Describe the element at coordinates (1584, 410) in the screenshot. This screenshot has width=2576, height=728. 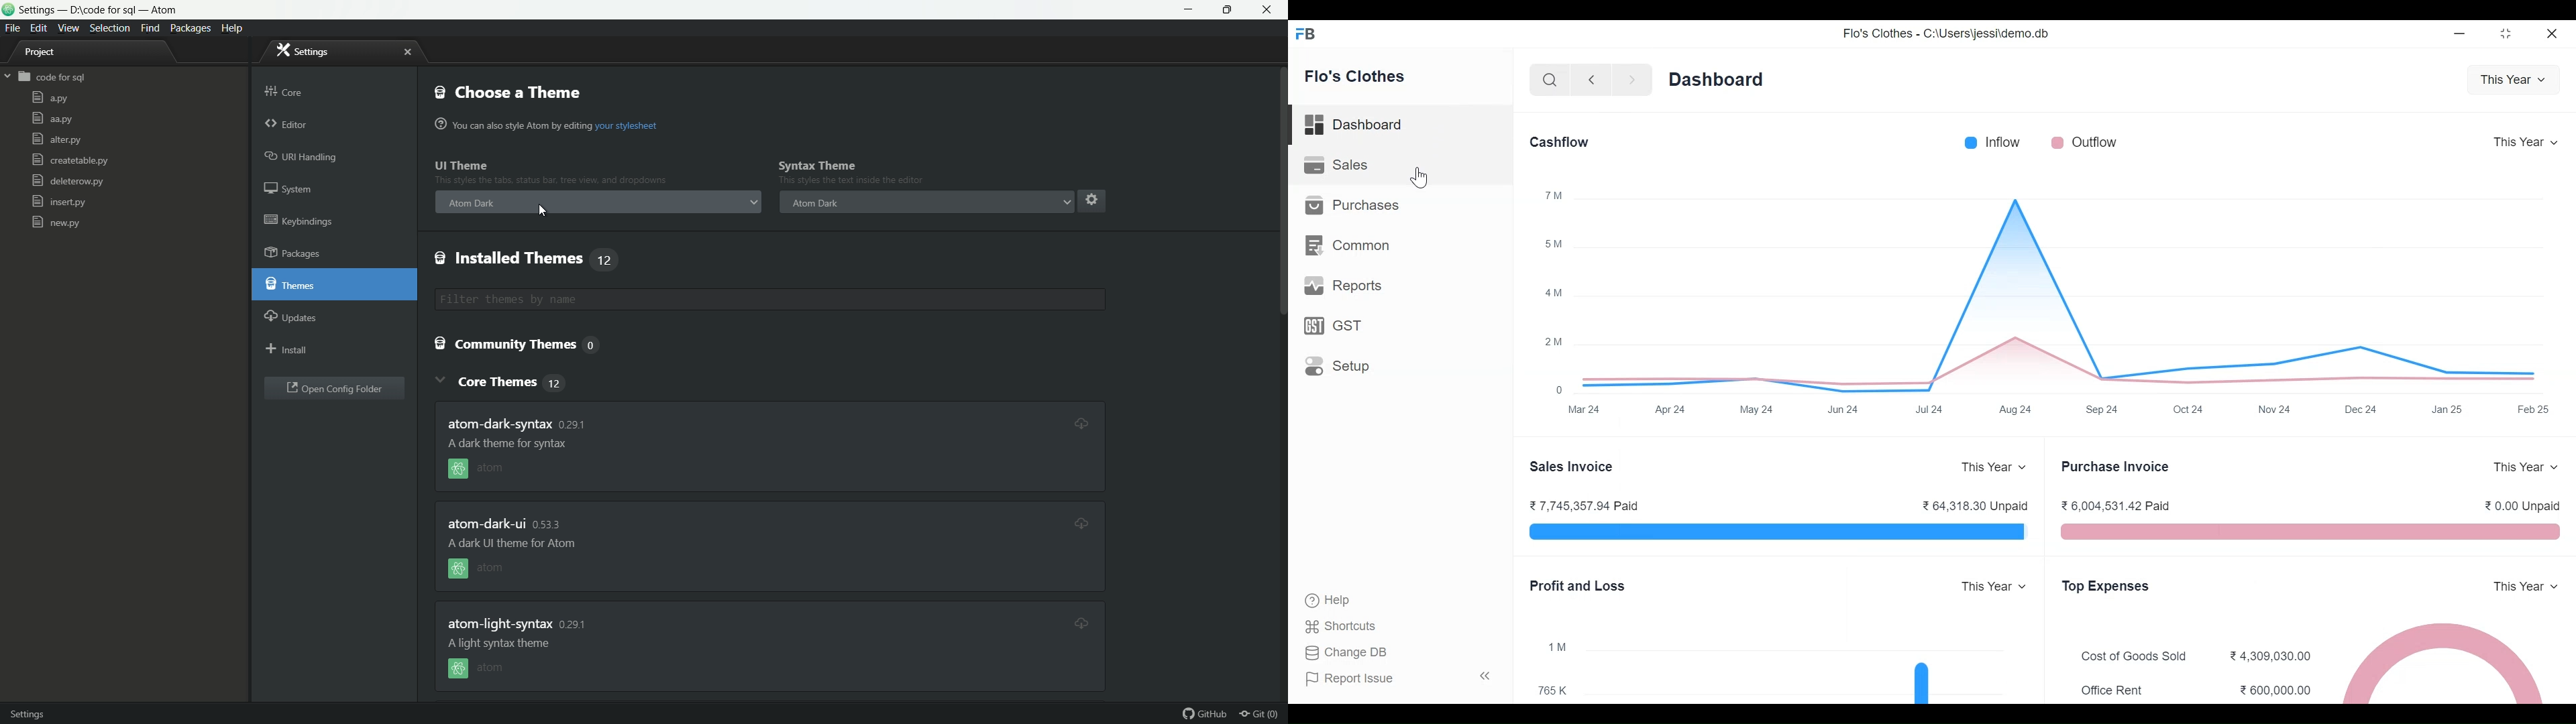
I see `Mar 24` at that location.